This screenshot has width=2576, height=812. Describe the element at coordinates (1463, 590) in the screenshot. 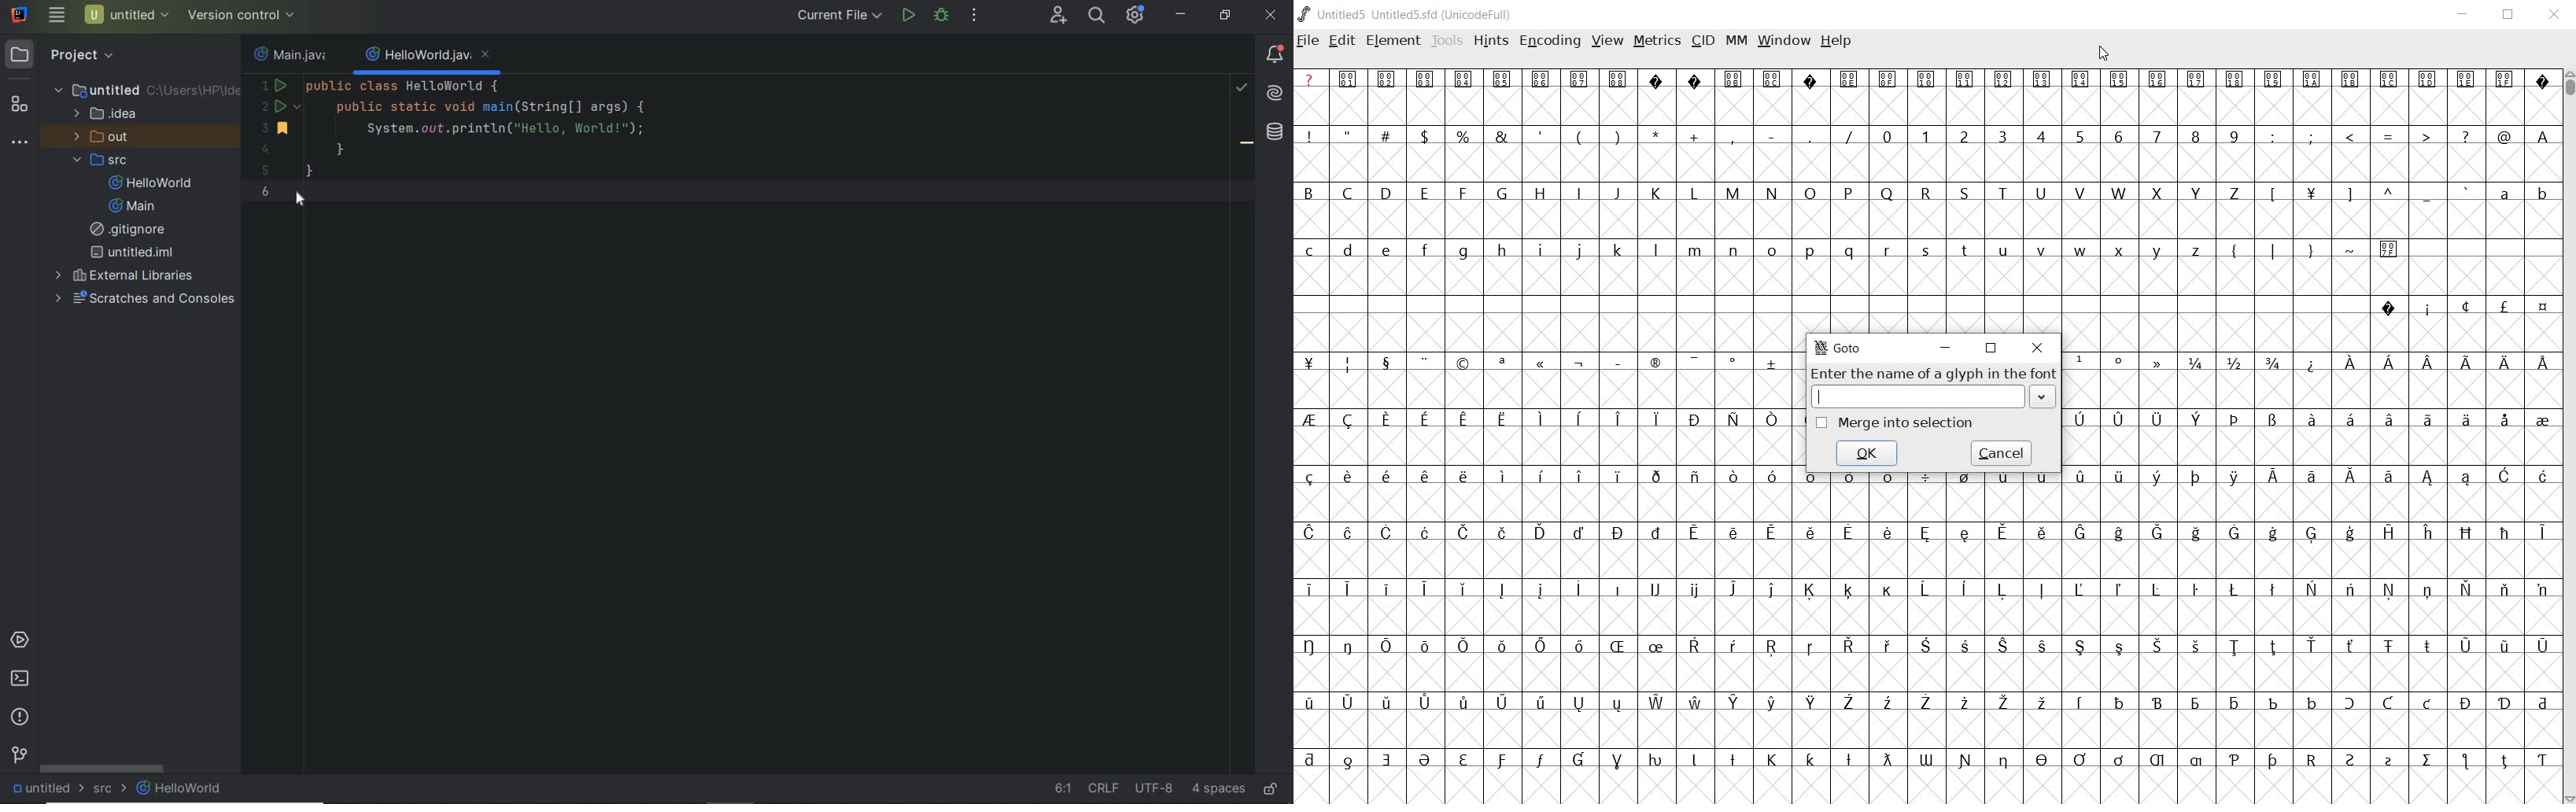

I see `Symbol` at that location.